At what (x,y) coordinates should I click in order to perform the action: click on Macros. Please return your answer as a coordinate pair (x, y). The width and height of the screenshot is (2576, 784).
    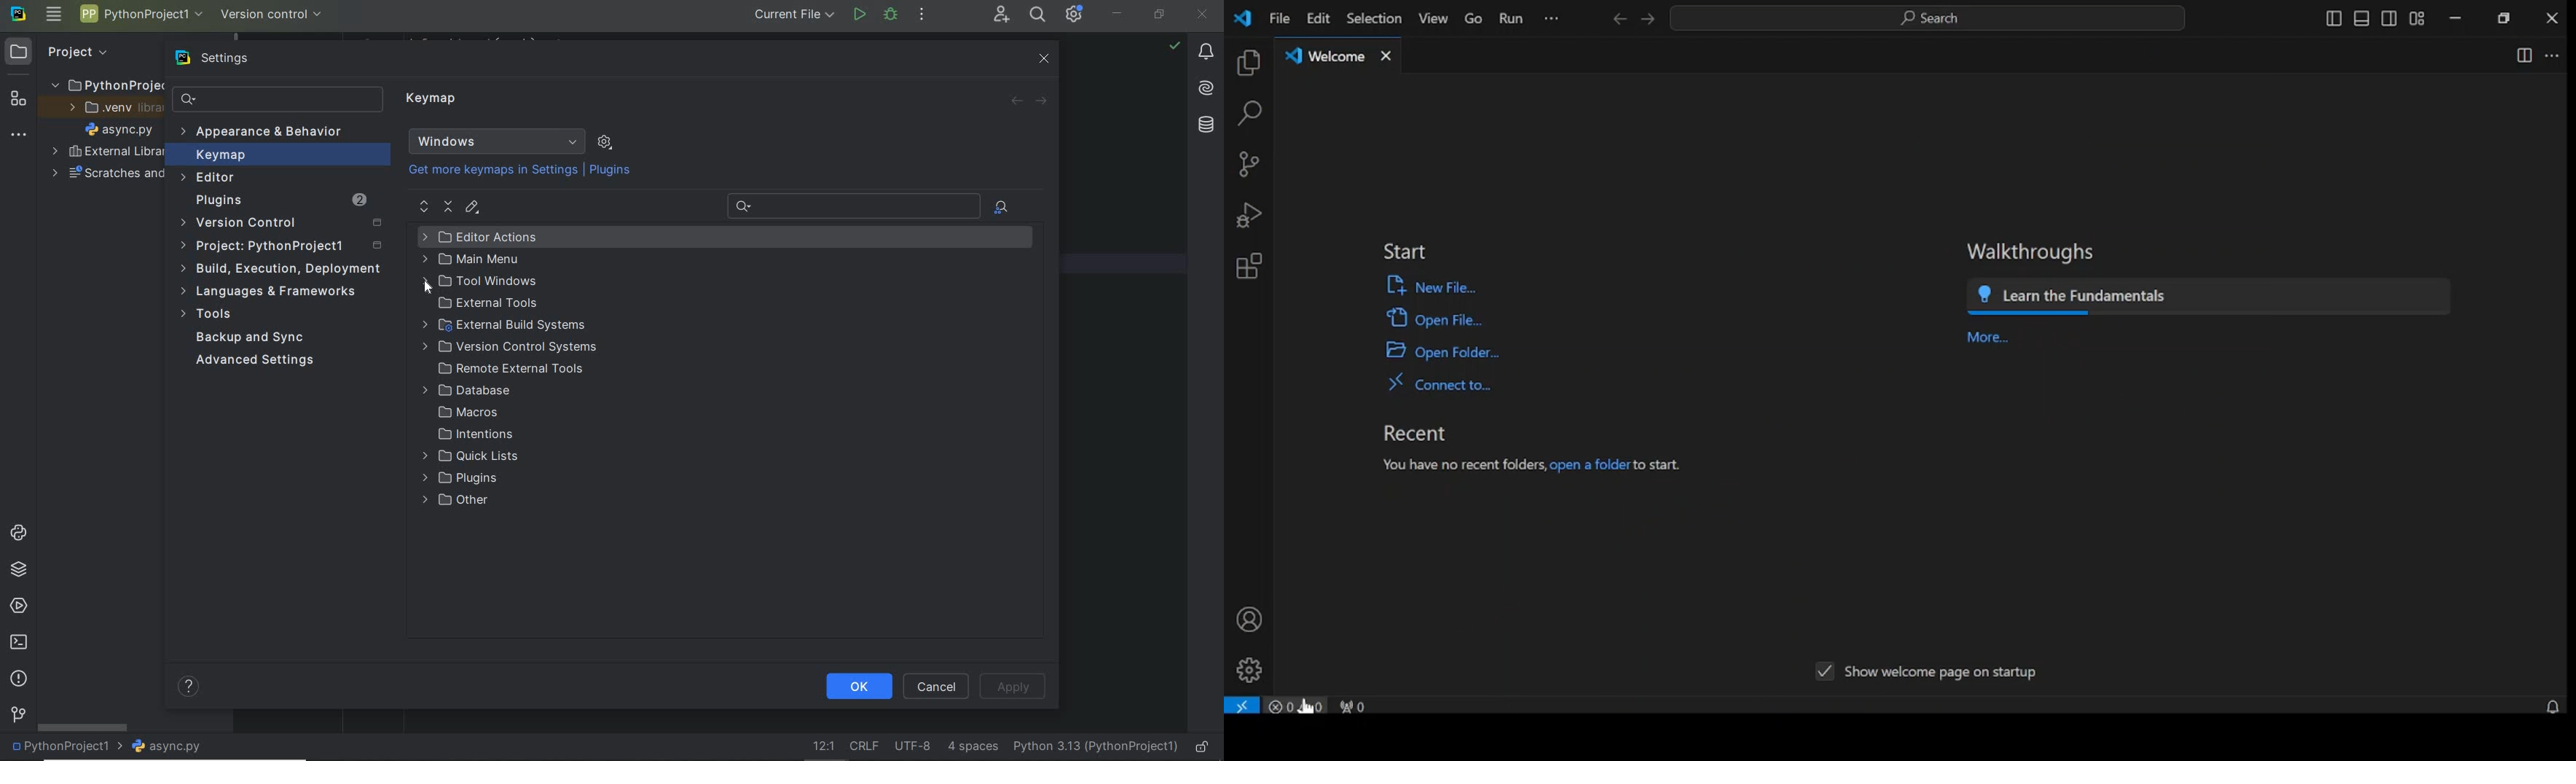
    Looking at the image, I should click on (464, 413).